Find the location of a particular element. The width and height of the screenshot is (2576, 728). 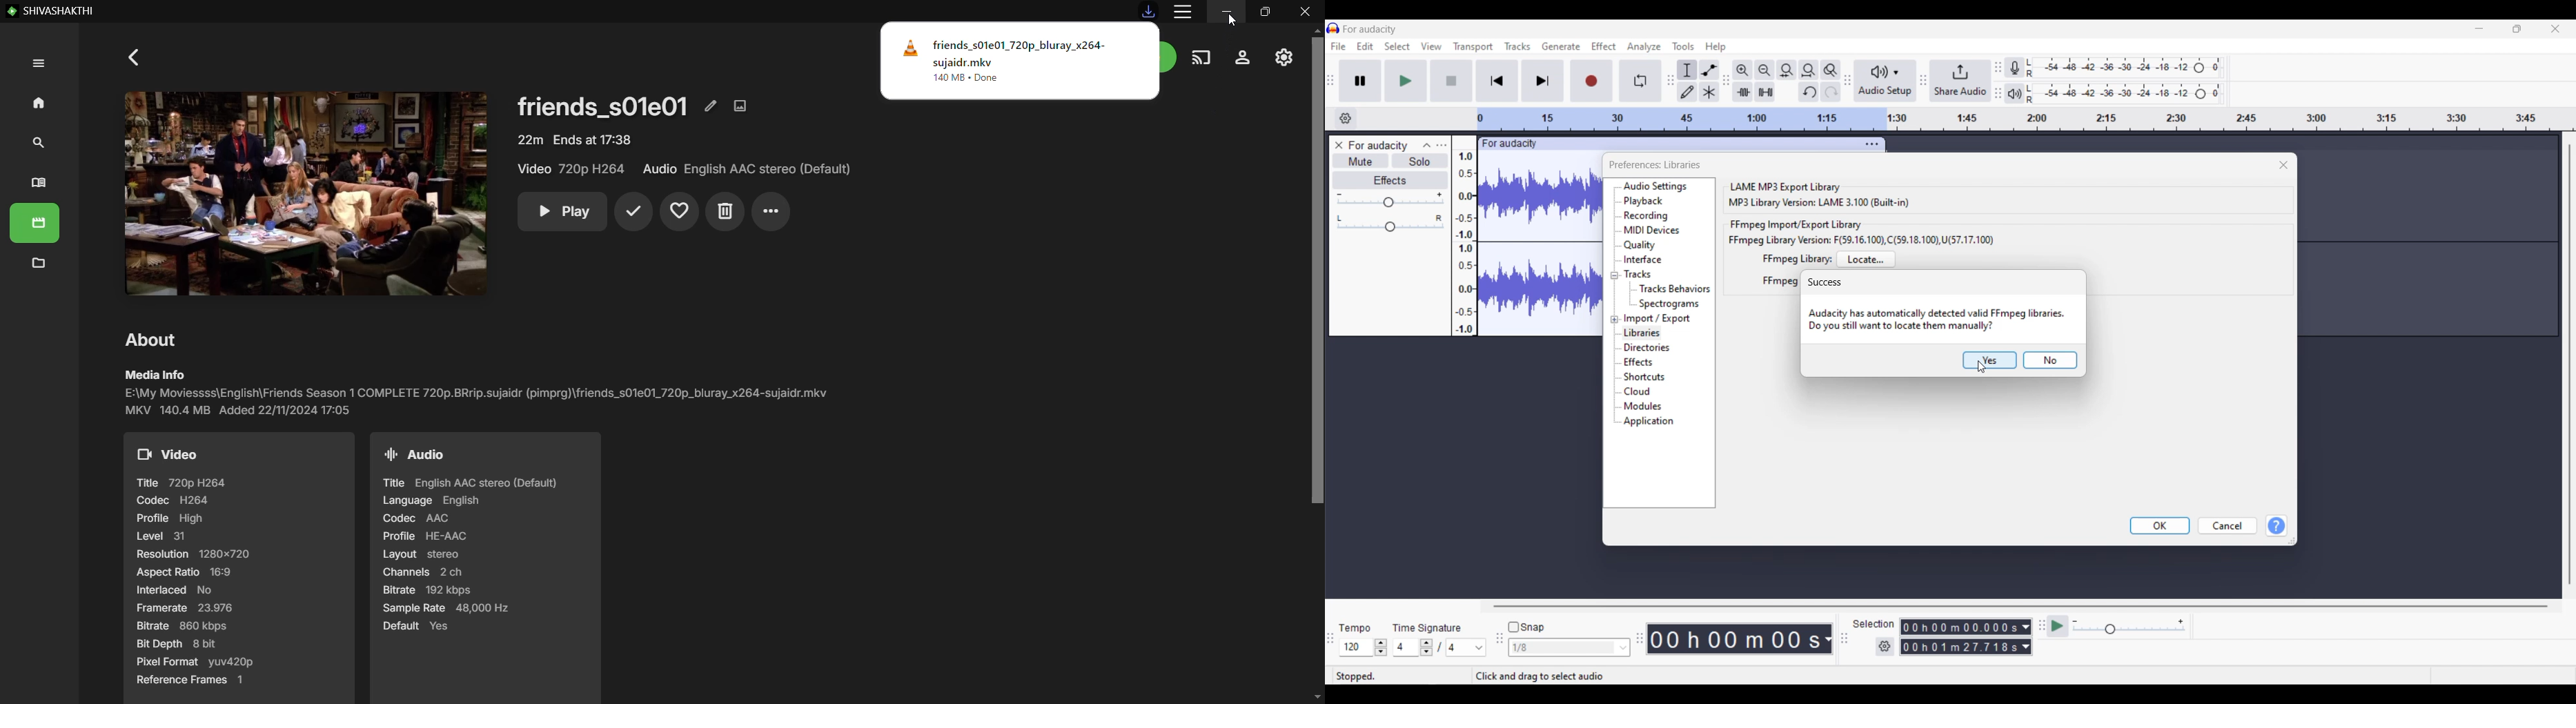

Application is located at coordinates (1649, 422).